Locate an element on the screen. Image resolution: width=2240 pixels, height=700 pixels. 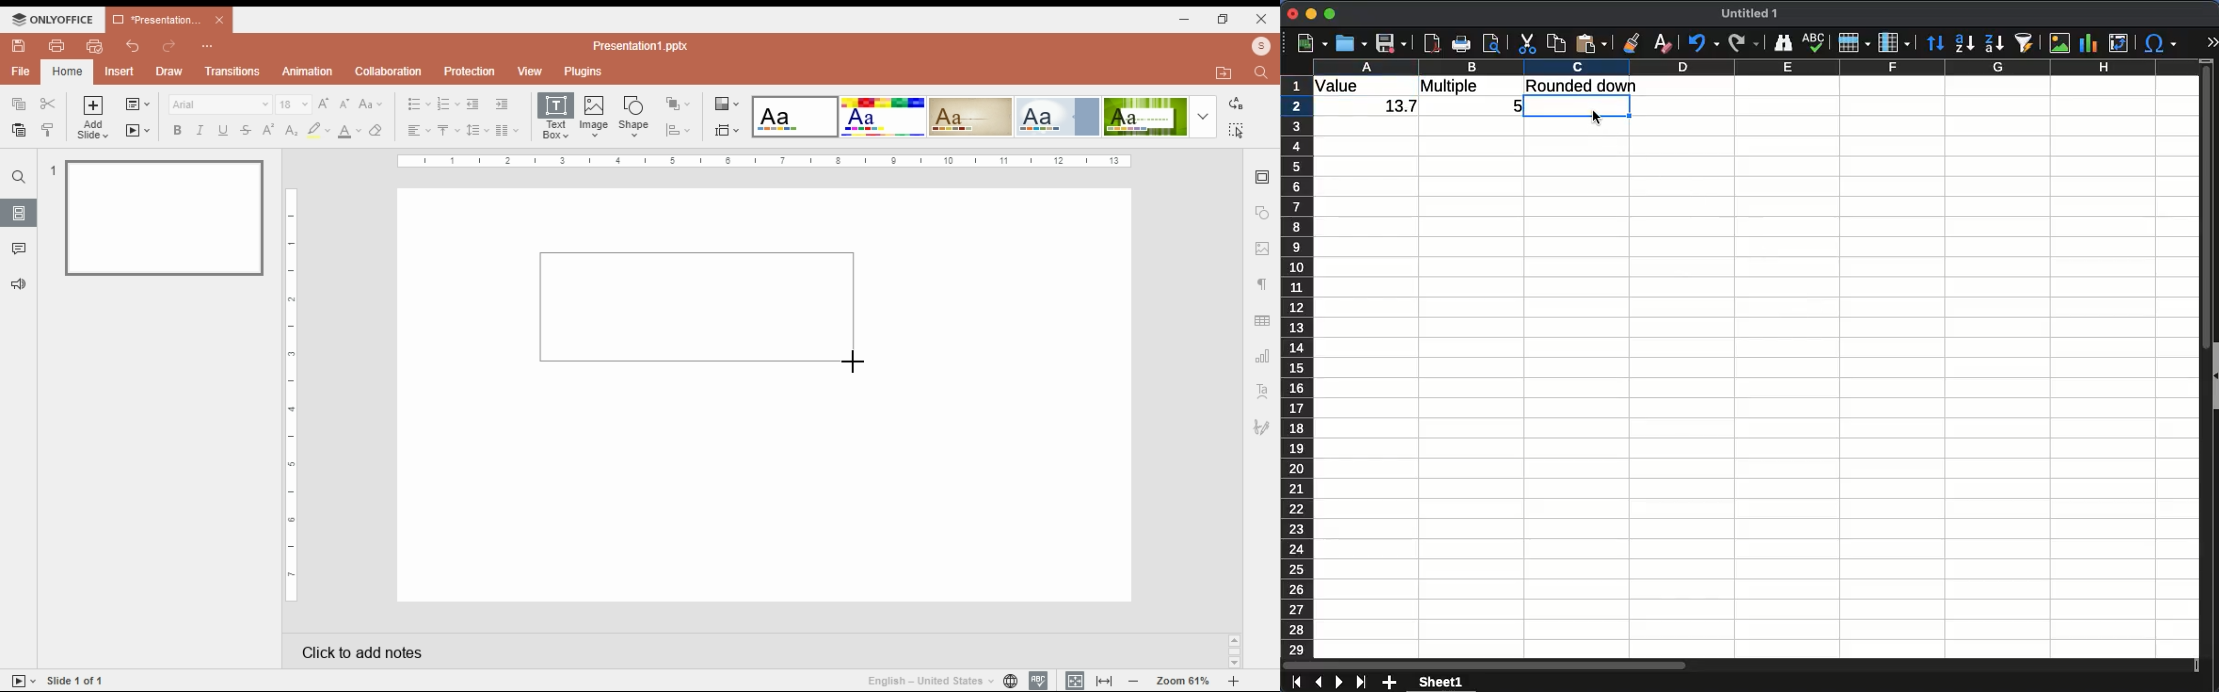
Slide 1 of 1 is located at coordinates (76, 680).